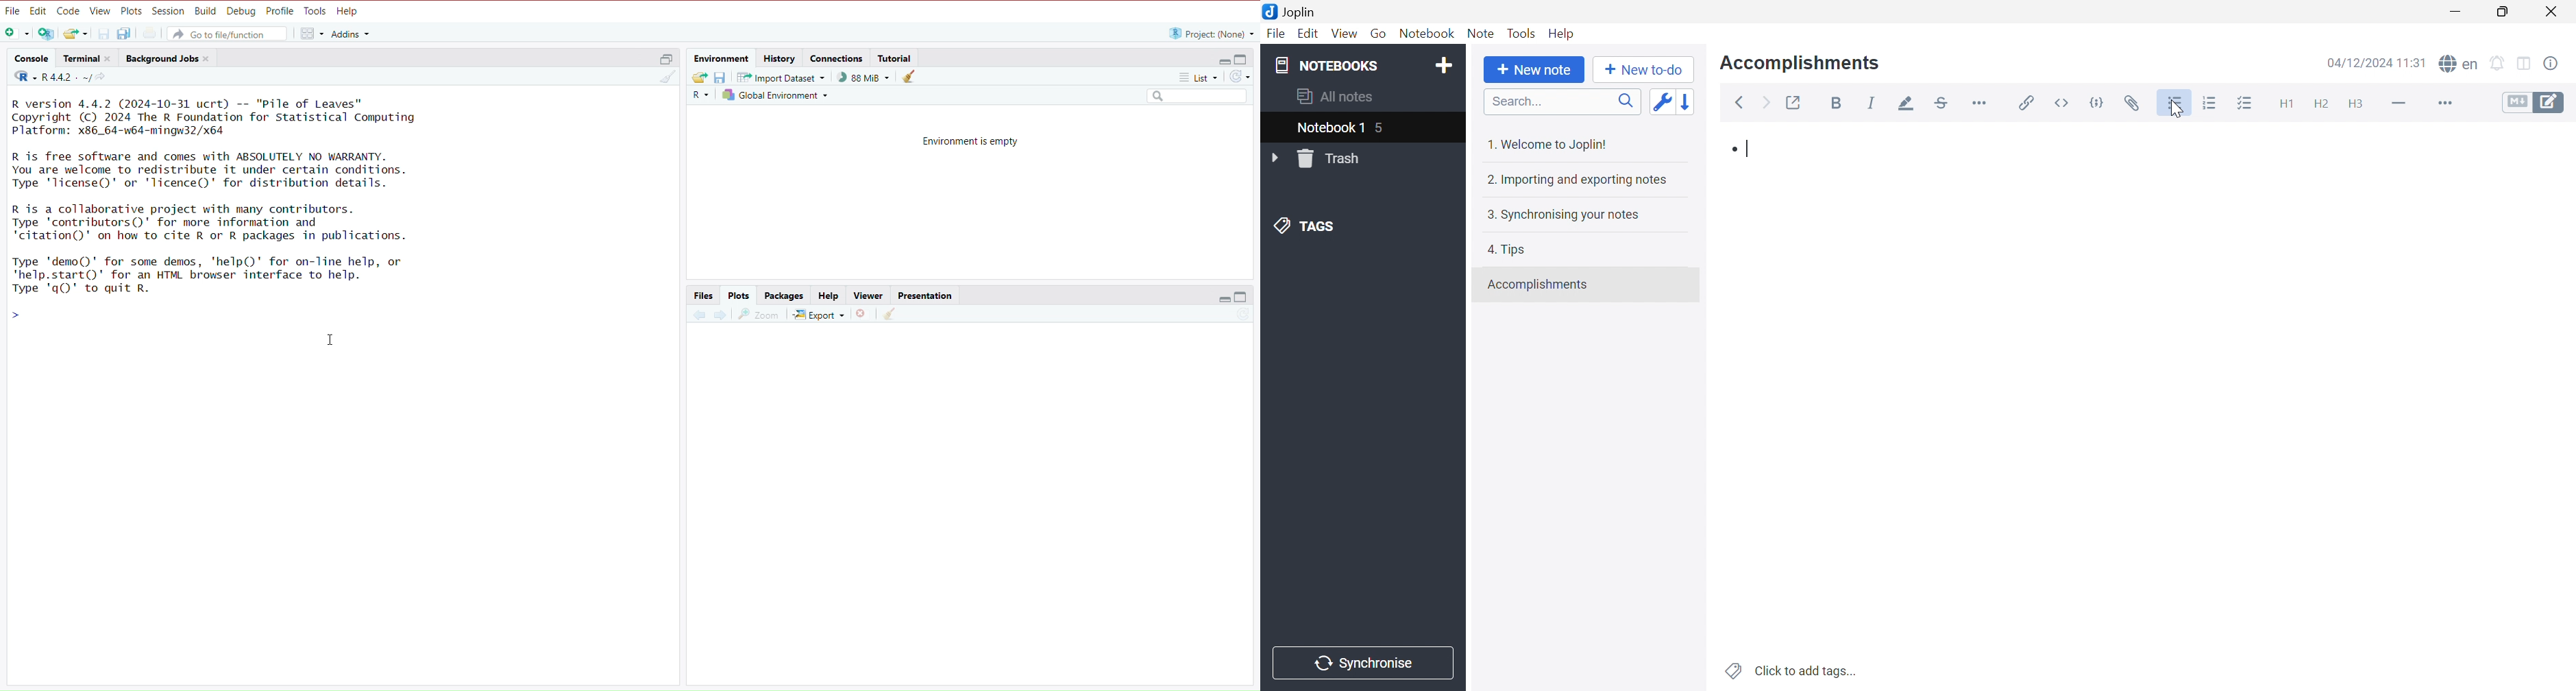 The width and height of the screenshot is (2576, 700). What do you see at coordinates (2534, 104) in the screenshot?
I see `Toggle editors` at bounding box center [2534, 104].